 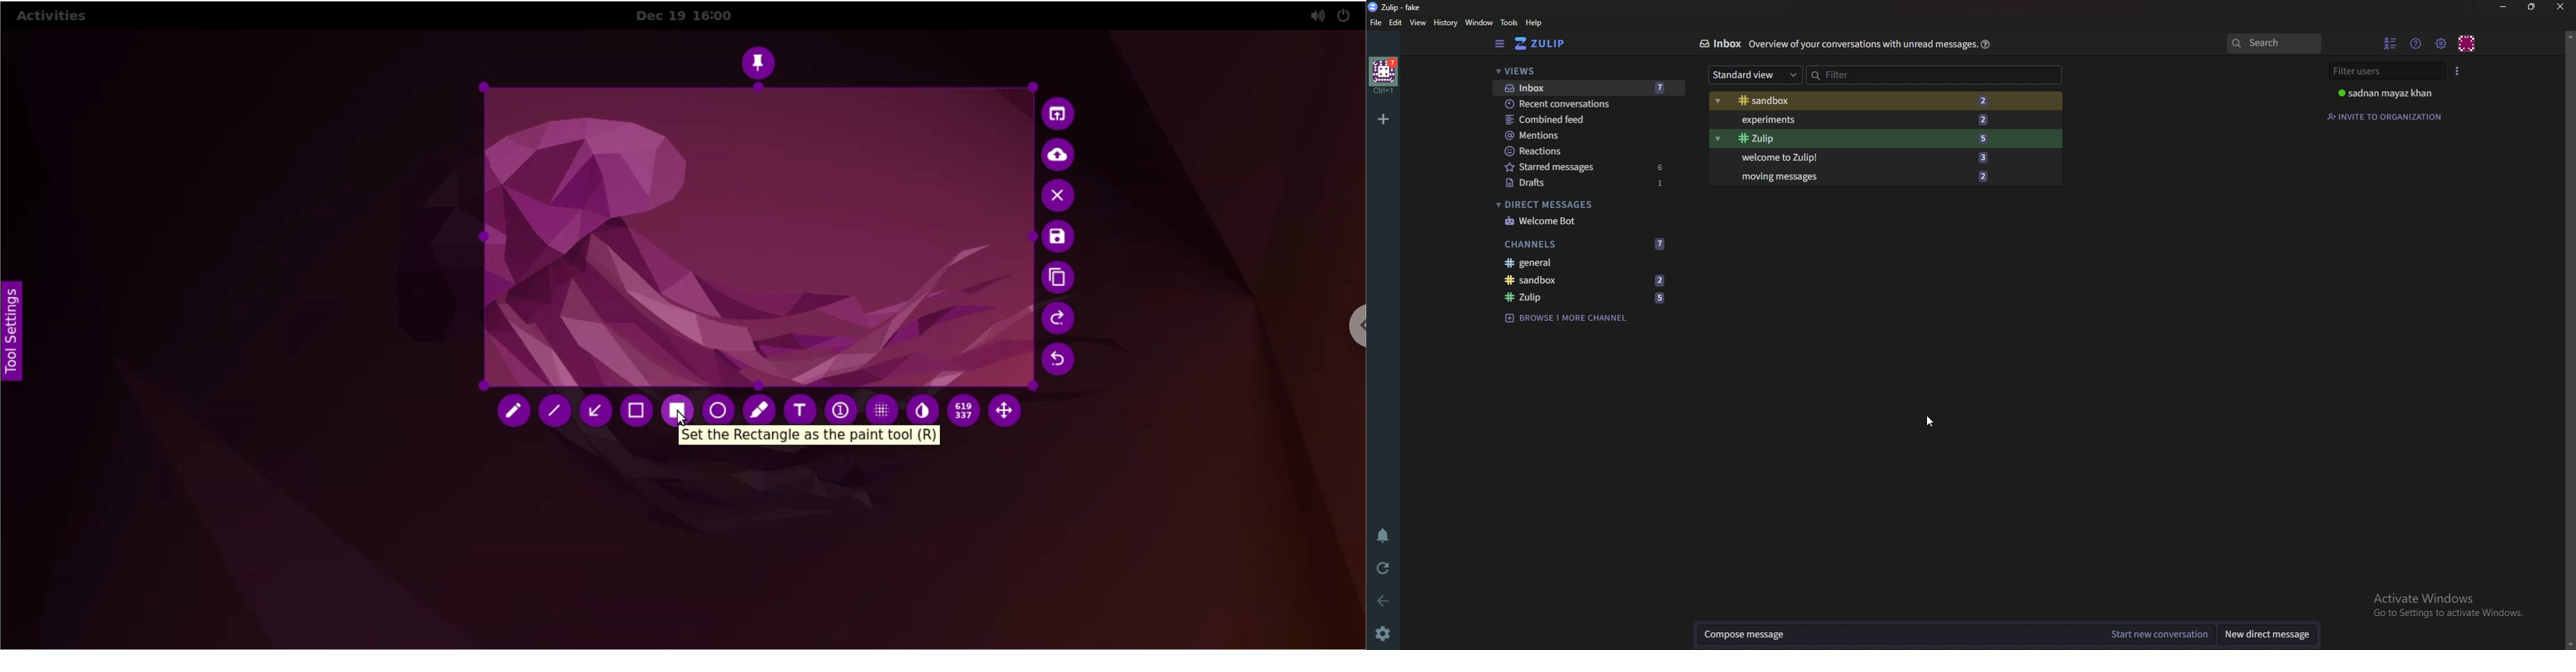 What do you see at coordinates (1499, 43) in the screenshot?
I see `Hide sidebar` at bounding box center [1499, 43].